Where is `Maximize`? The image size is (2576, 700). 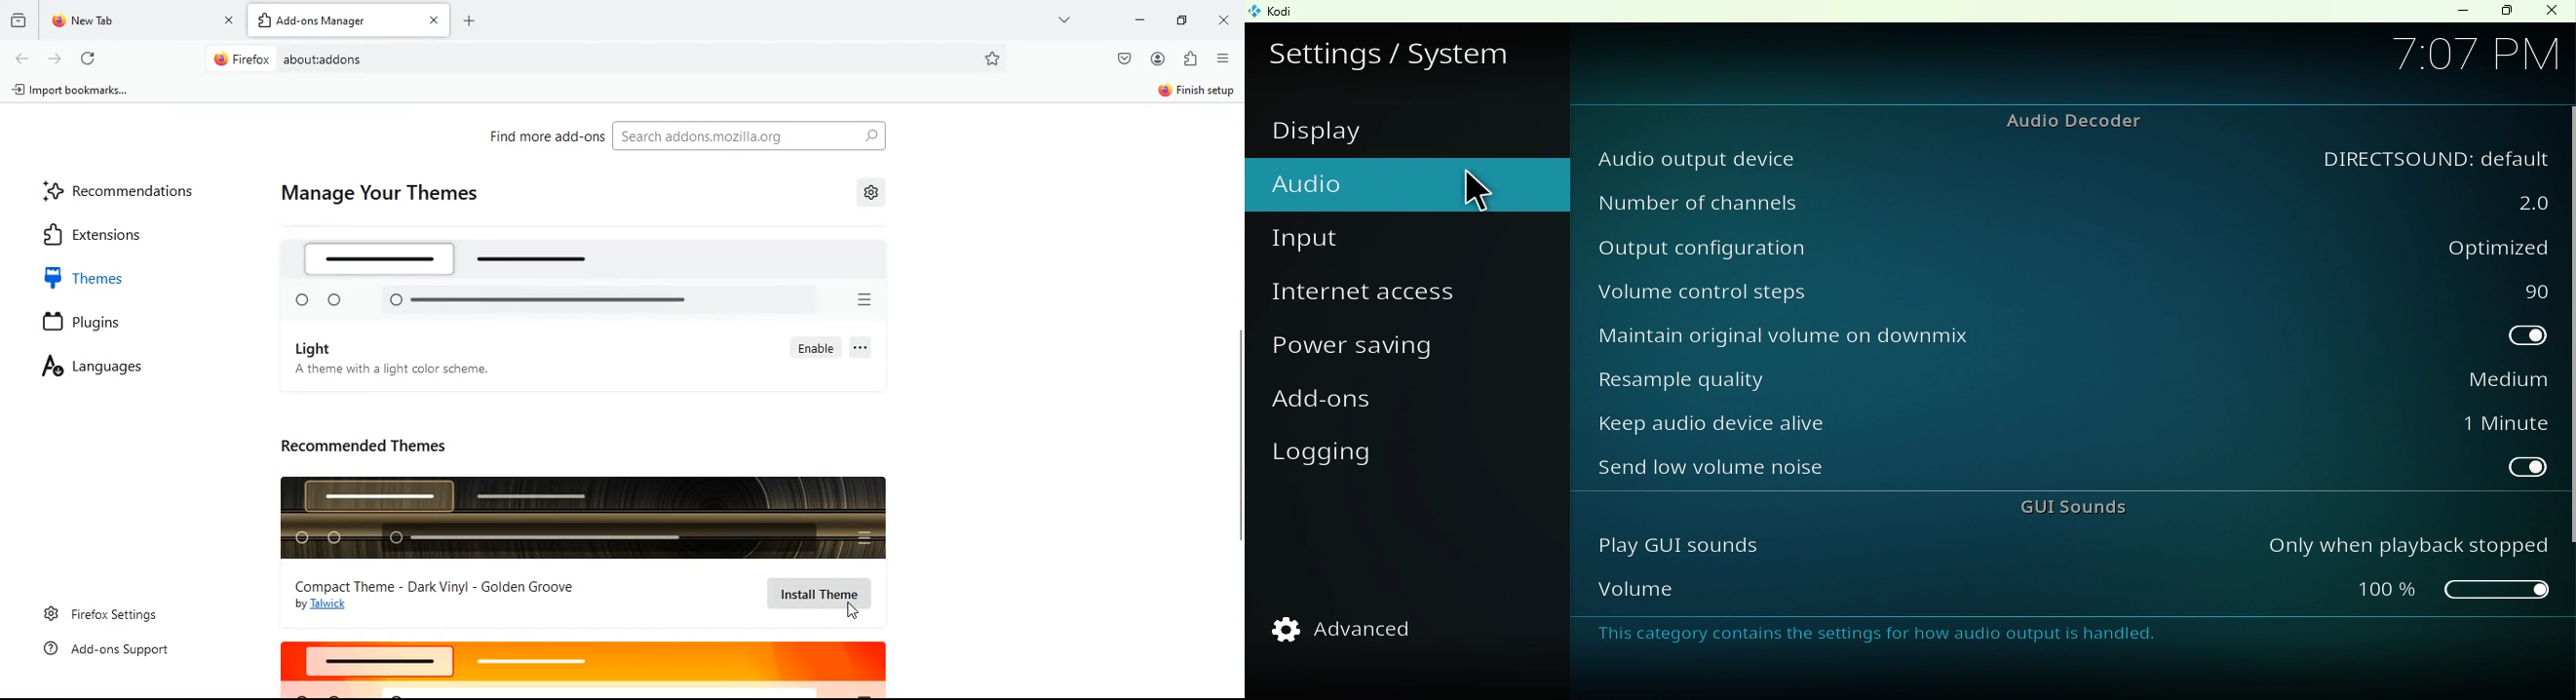
Maximize is located at coordinates (2499, 13).